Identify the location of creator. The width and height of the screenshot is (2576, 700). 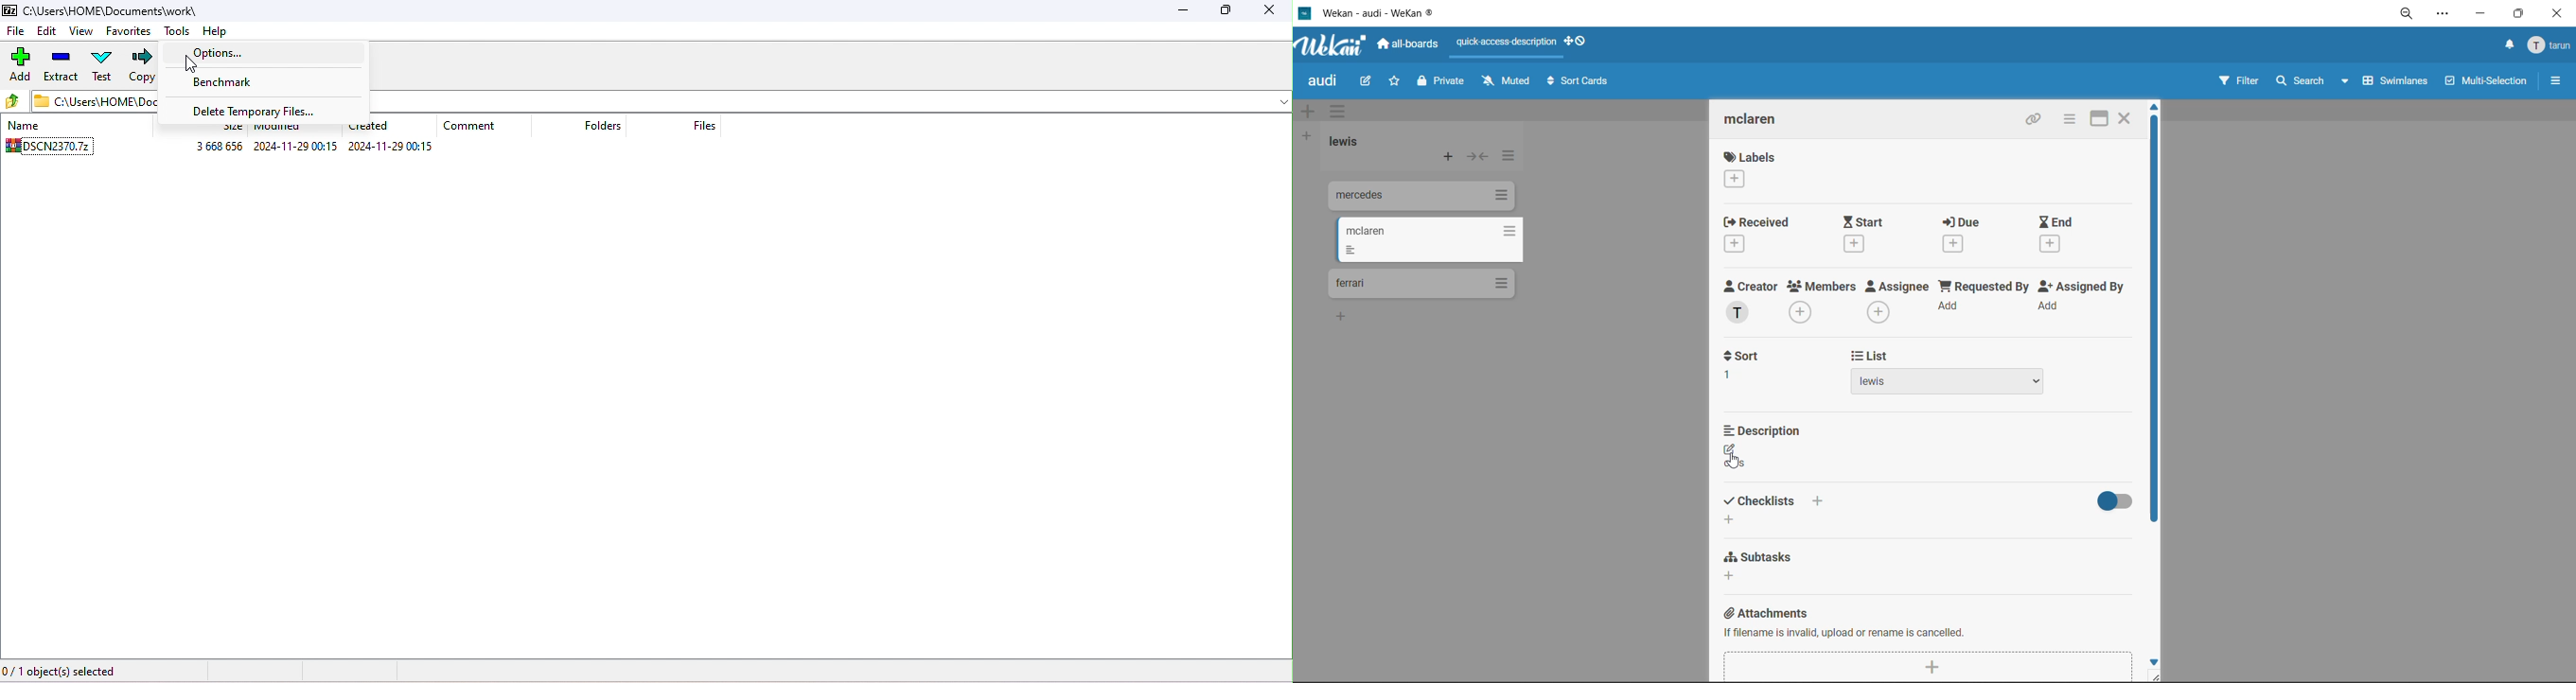
(1754, 302).